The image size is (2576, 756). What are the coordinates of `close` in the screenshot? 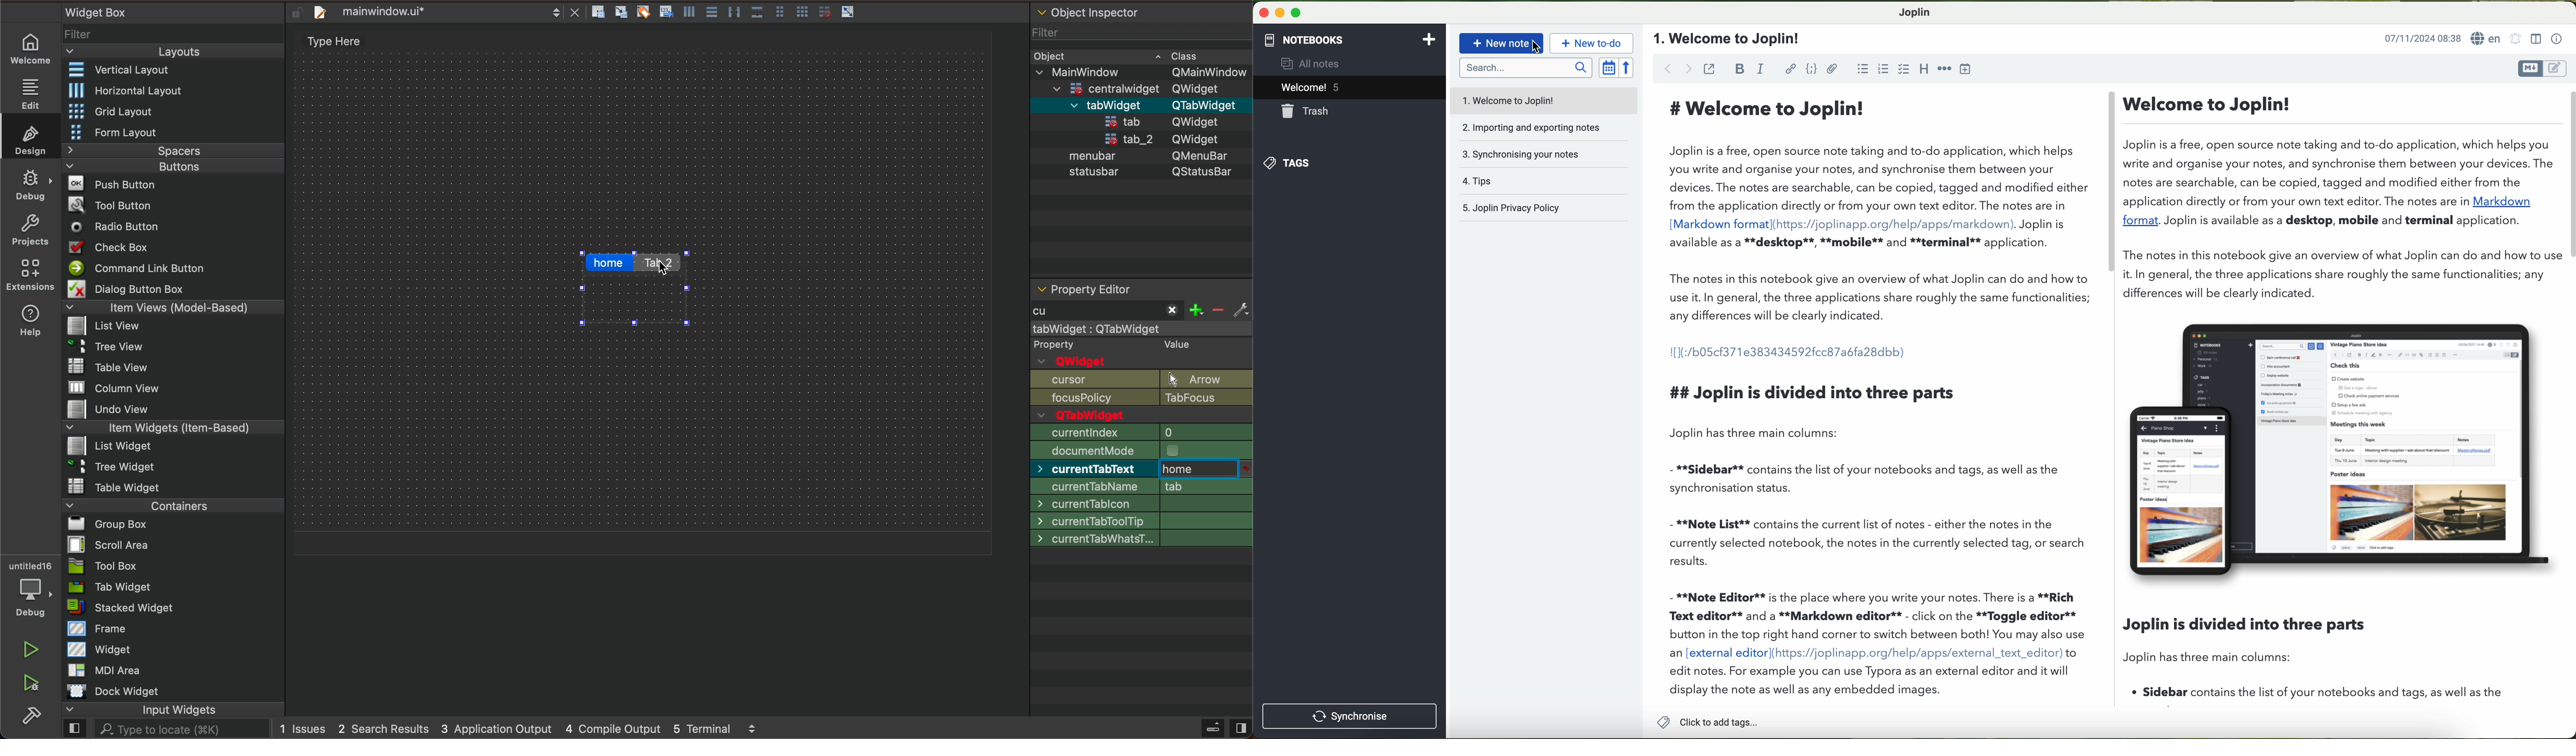 It's located at (1261, 11).